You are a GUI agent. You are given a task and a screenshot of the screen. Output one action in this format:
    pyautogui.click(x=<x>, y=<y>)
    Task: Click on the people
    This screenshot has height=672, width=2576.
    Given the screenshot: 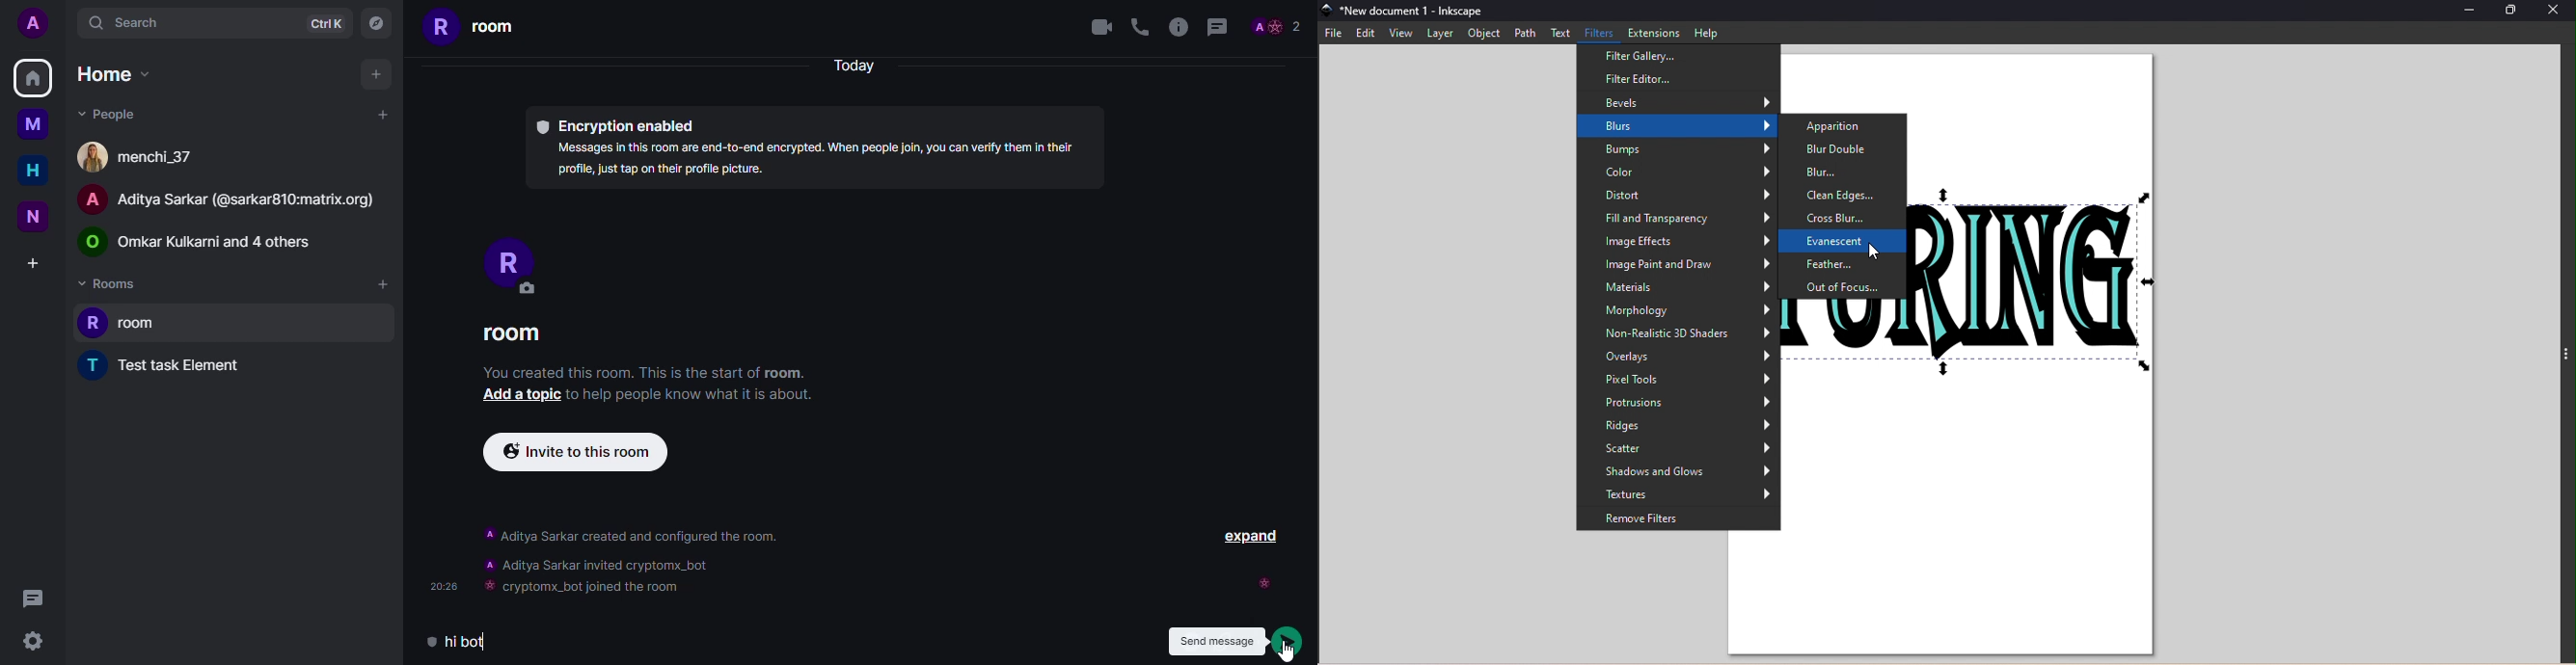 What is the action you would take?
    pyautogui.click(x=118, y=114)
    